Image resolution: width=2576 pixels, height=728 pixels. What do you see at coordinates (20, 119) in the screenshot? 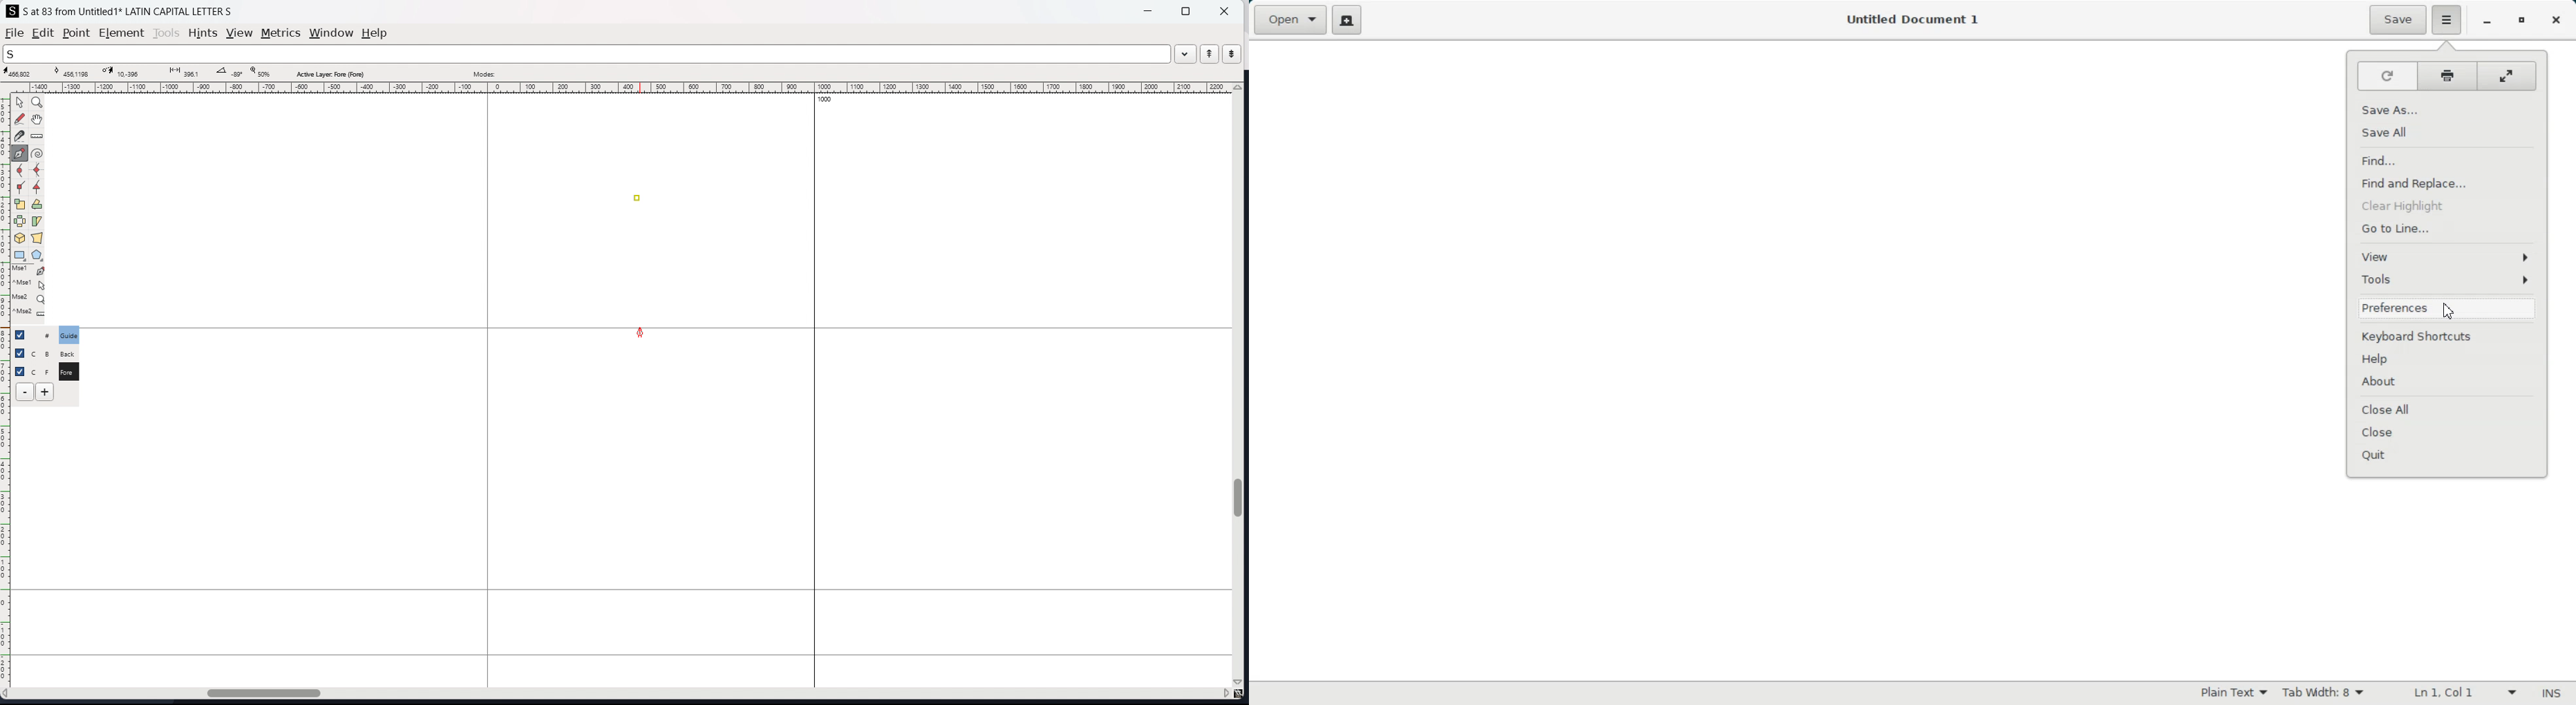
I see `draw a freehand curve` at bounding box center [20, 119].